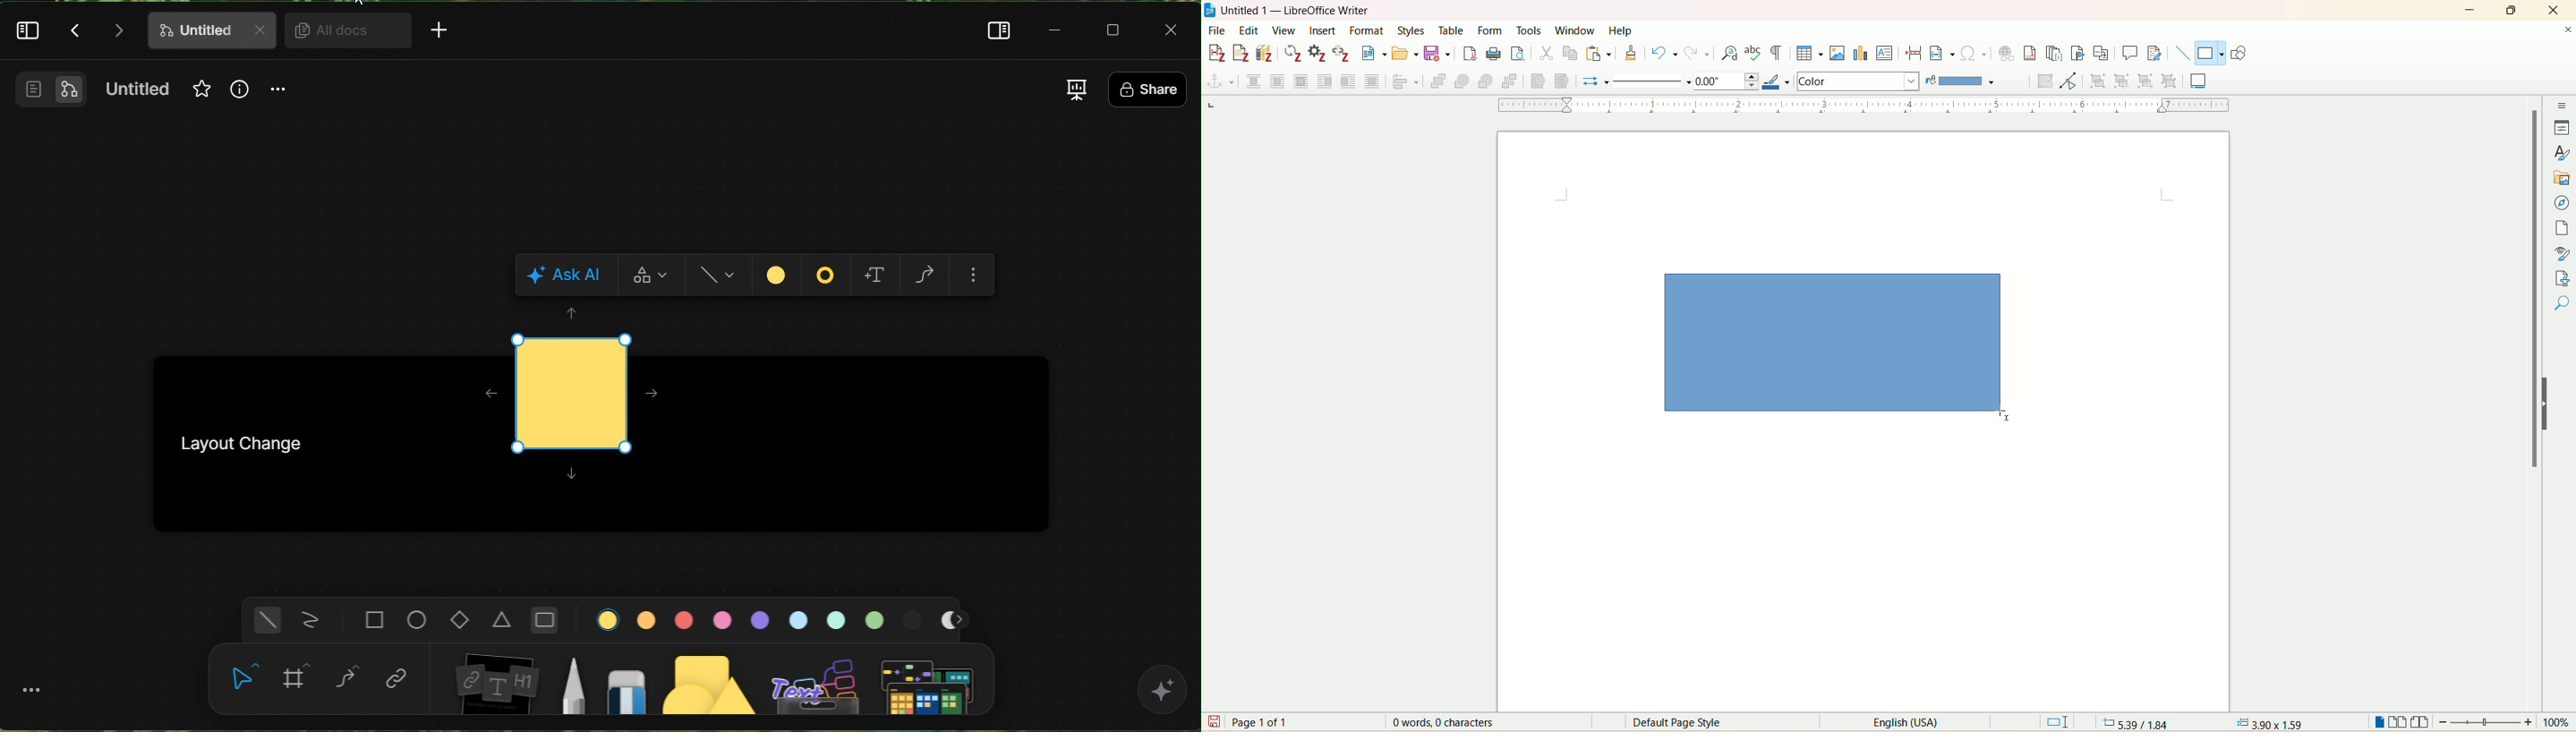  I want to click on export as pdf, so click(1468, 54).